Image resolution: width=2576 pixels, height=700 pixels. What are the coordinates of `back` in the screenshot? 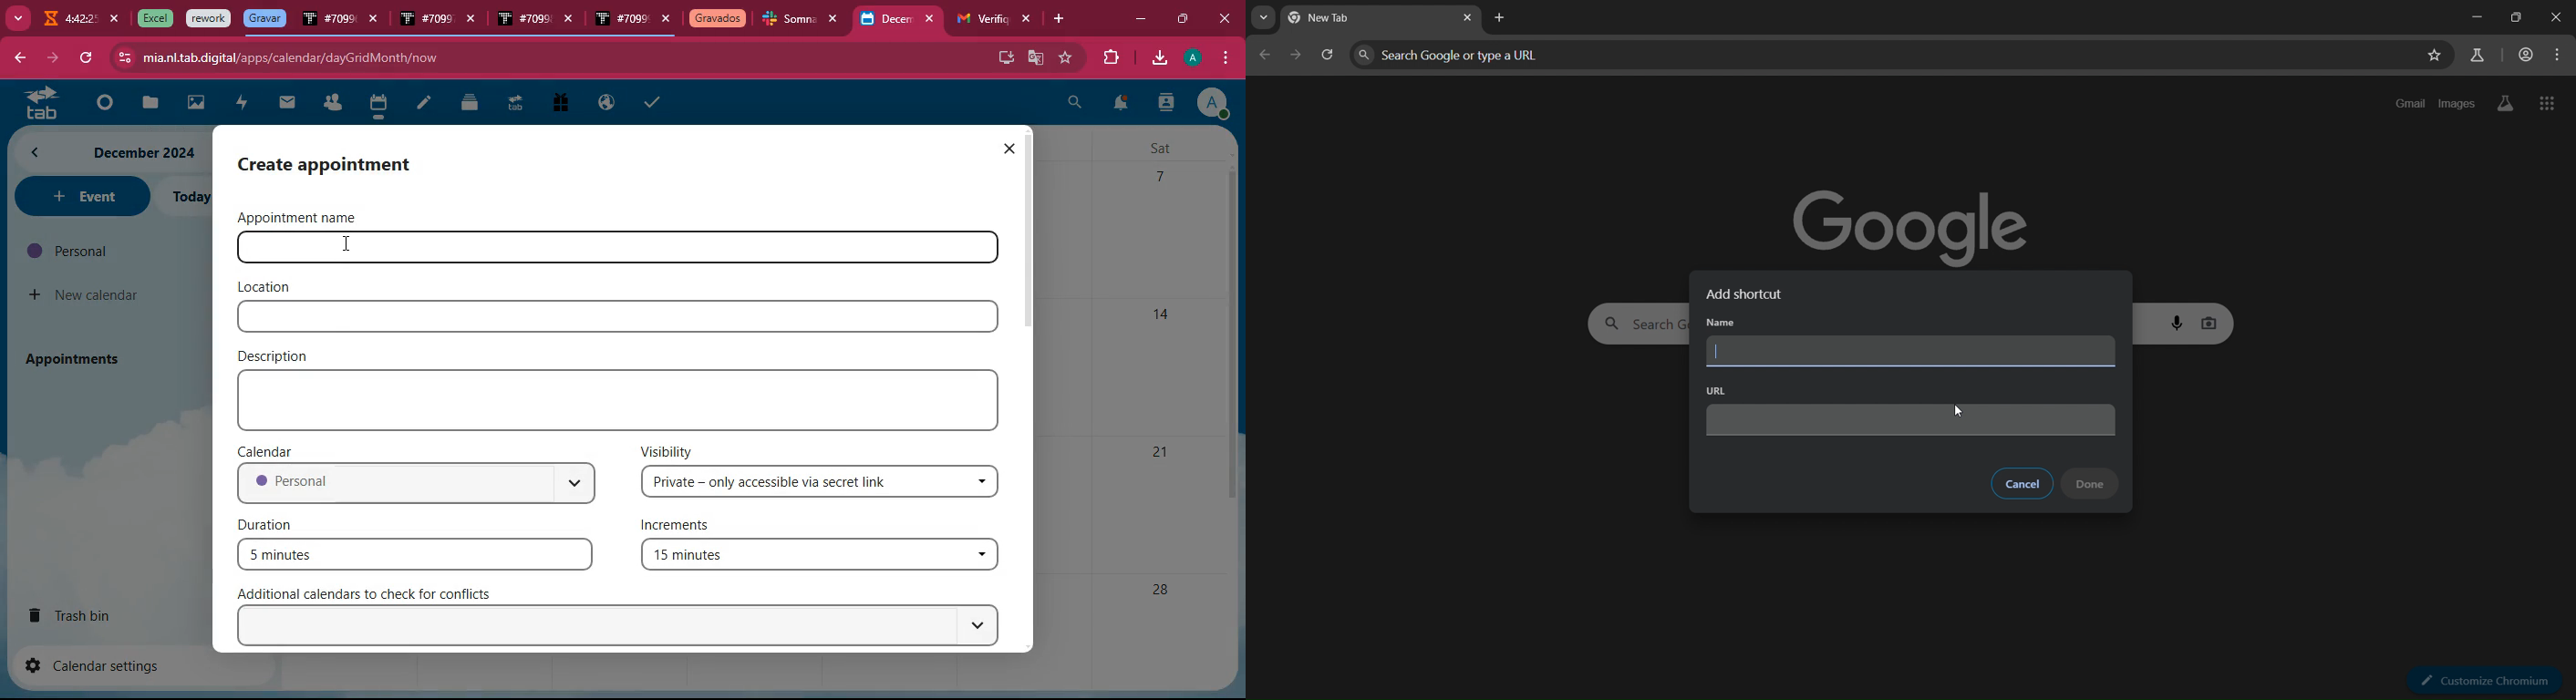 It's located at (18, 59).